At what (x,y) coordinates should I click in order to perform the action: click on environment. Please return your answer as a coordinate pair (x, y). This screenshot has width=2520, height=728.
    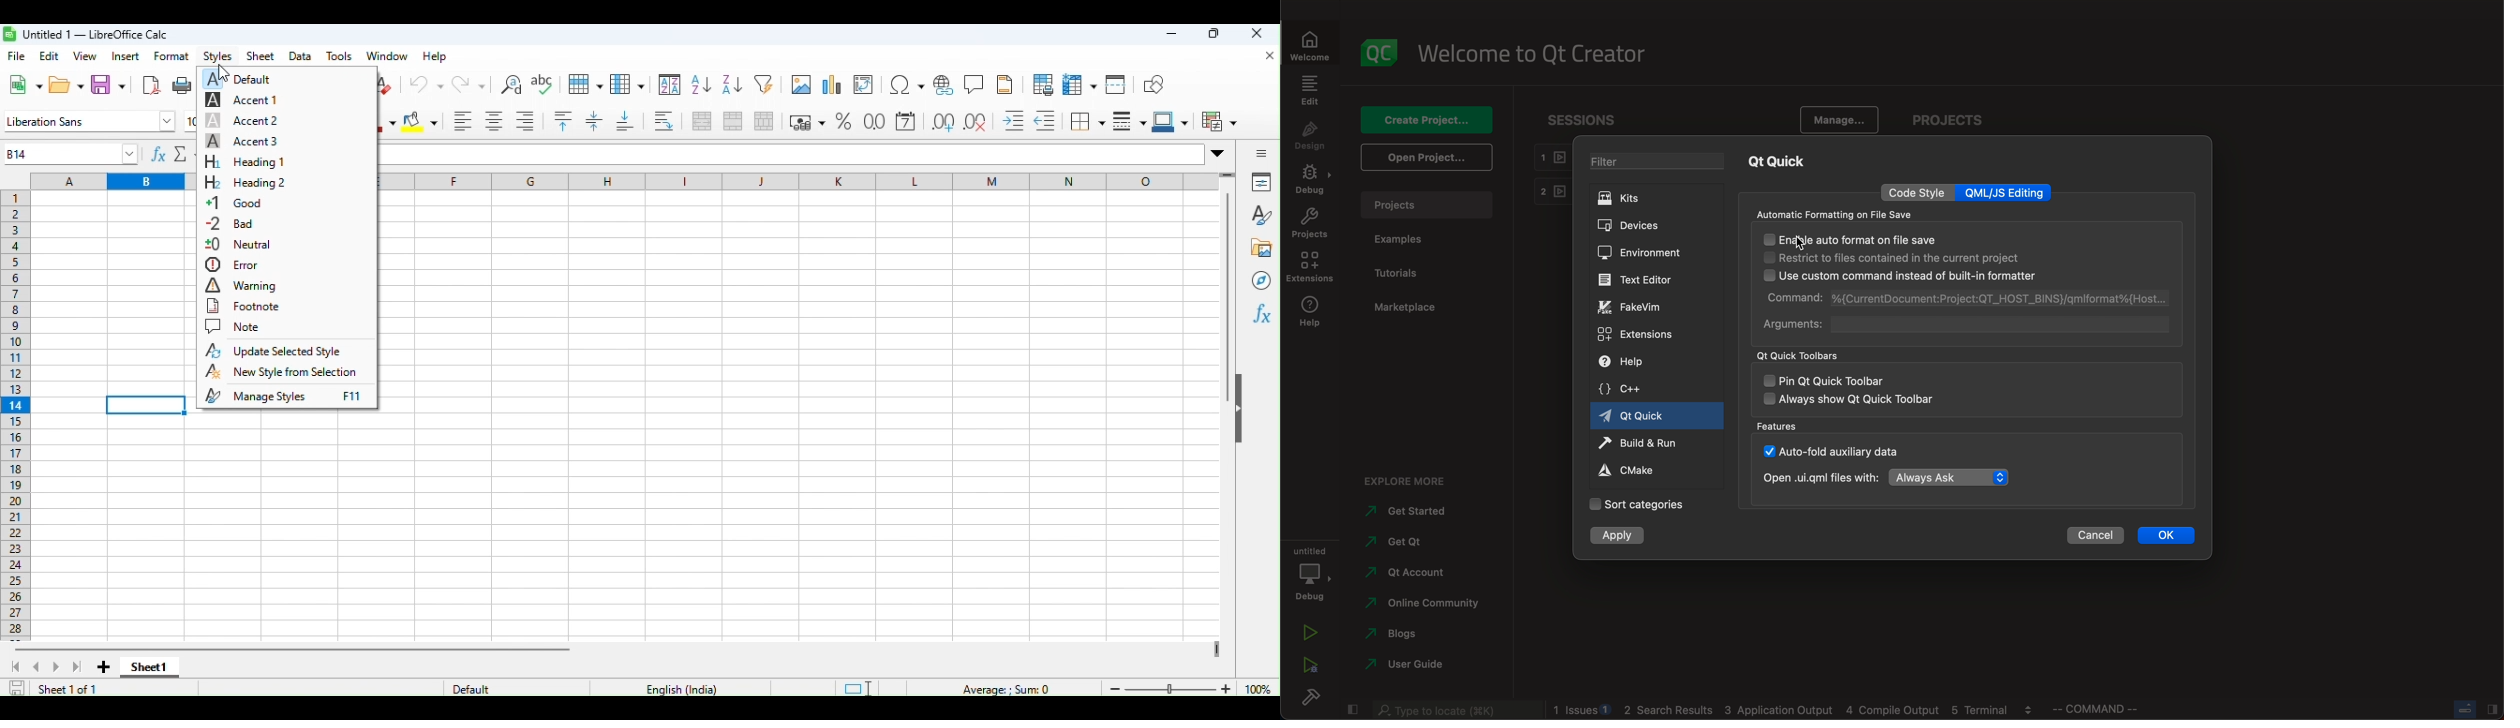
    Looking at the image, I should click on (1651, 256).